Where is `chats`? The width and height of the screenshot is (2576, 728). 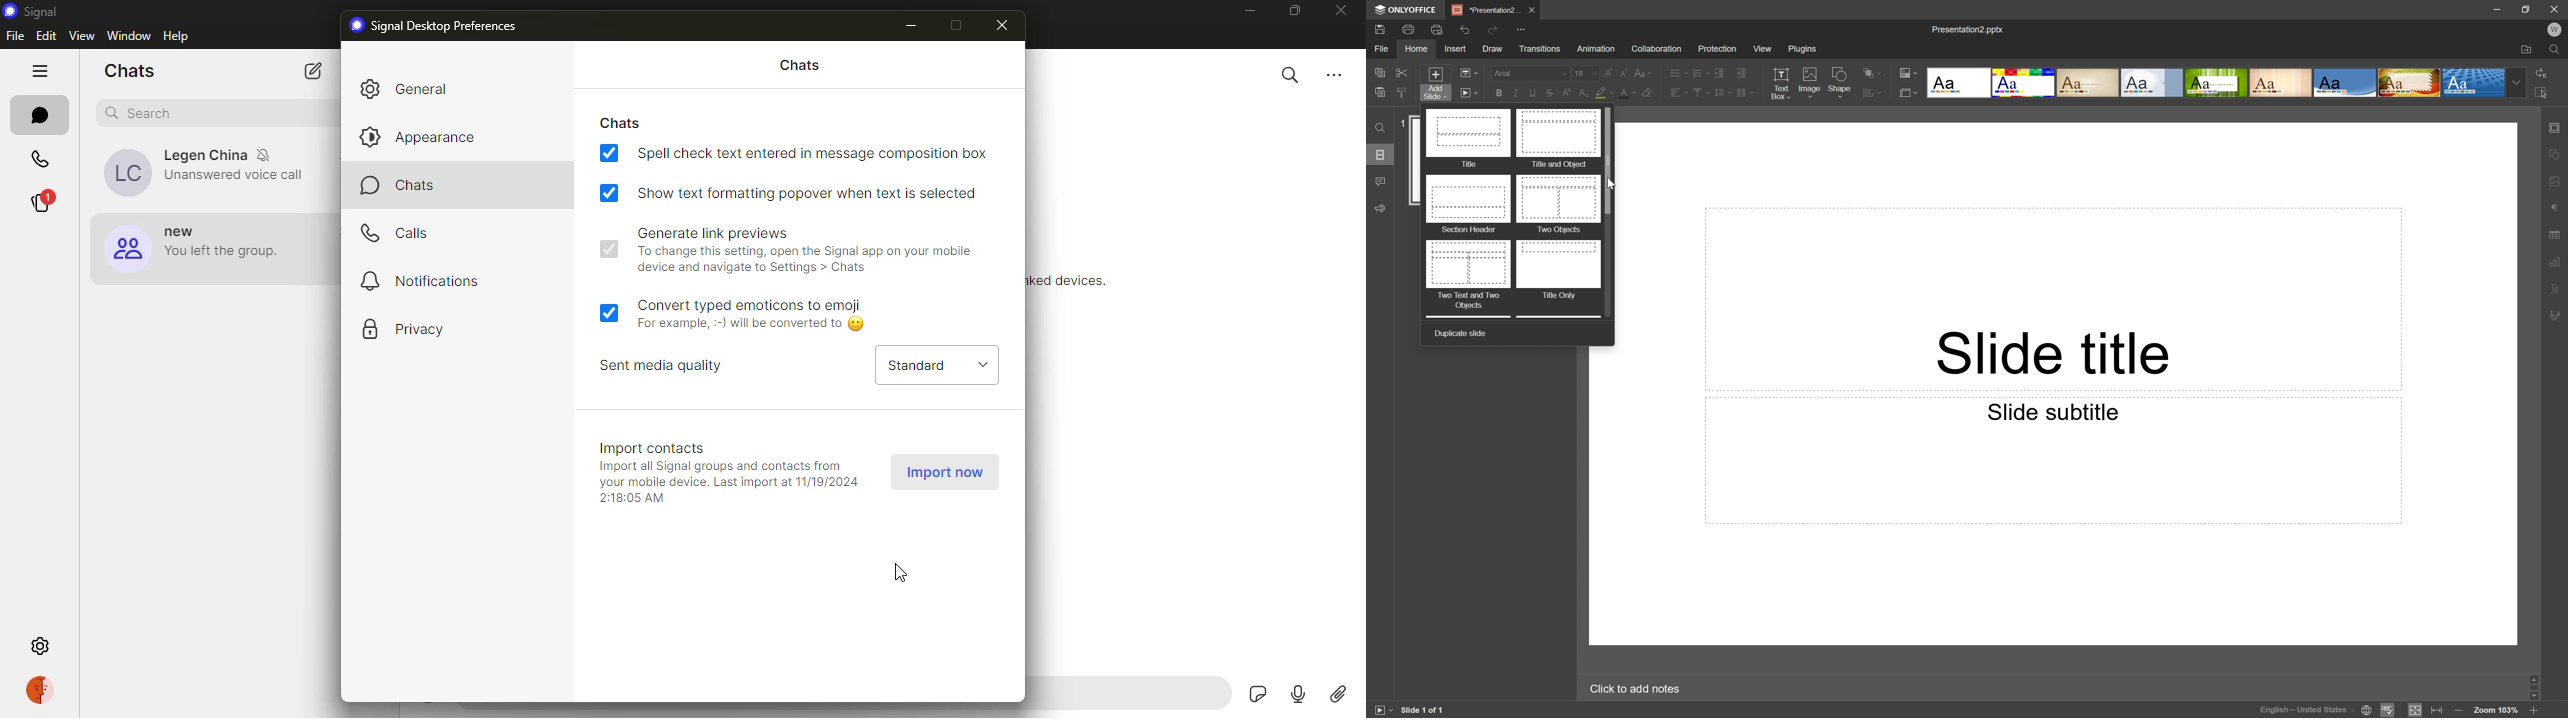 chats is located at coordinates (627, 122).